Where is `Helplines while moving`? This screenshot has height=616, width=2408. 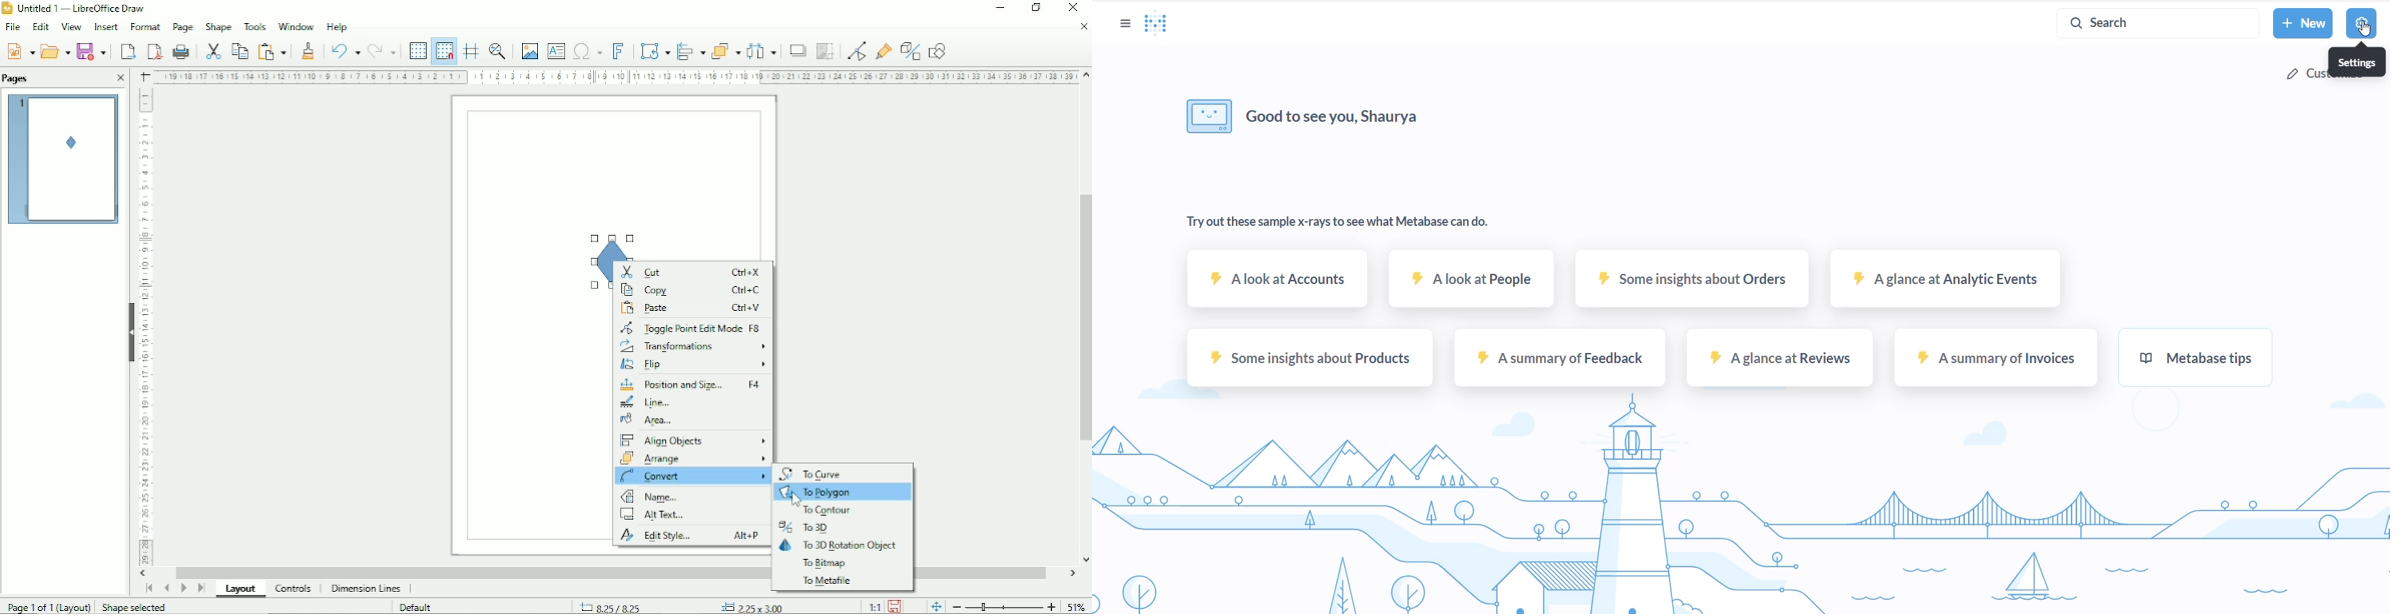
Helplines while moving is located at coordinates (470, 51).